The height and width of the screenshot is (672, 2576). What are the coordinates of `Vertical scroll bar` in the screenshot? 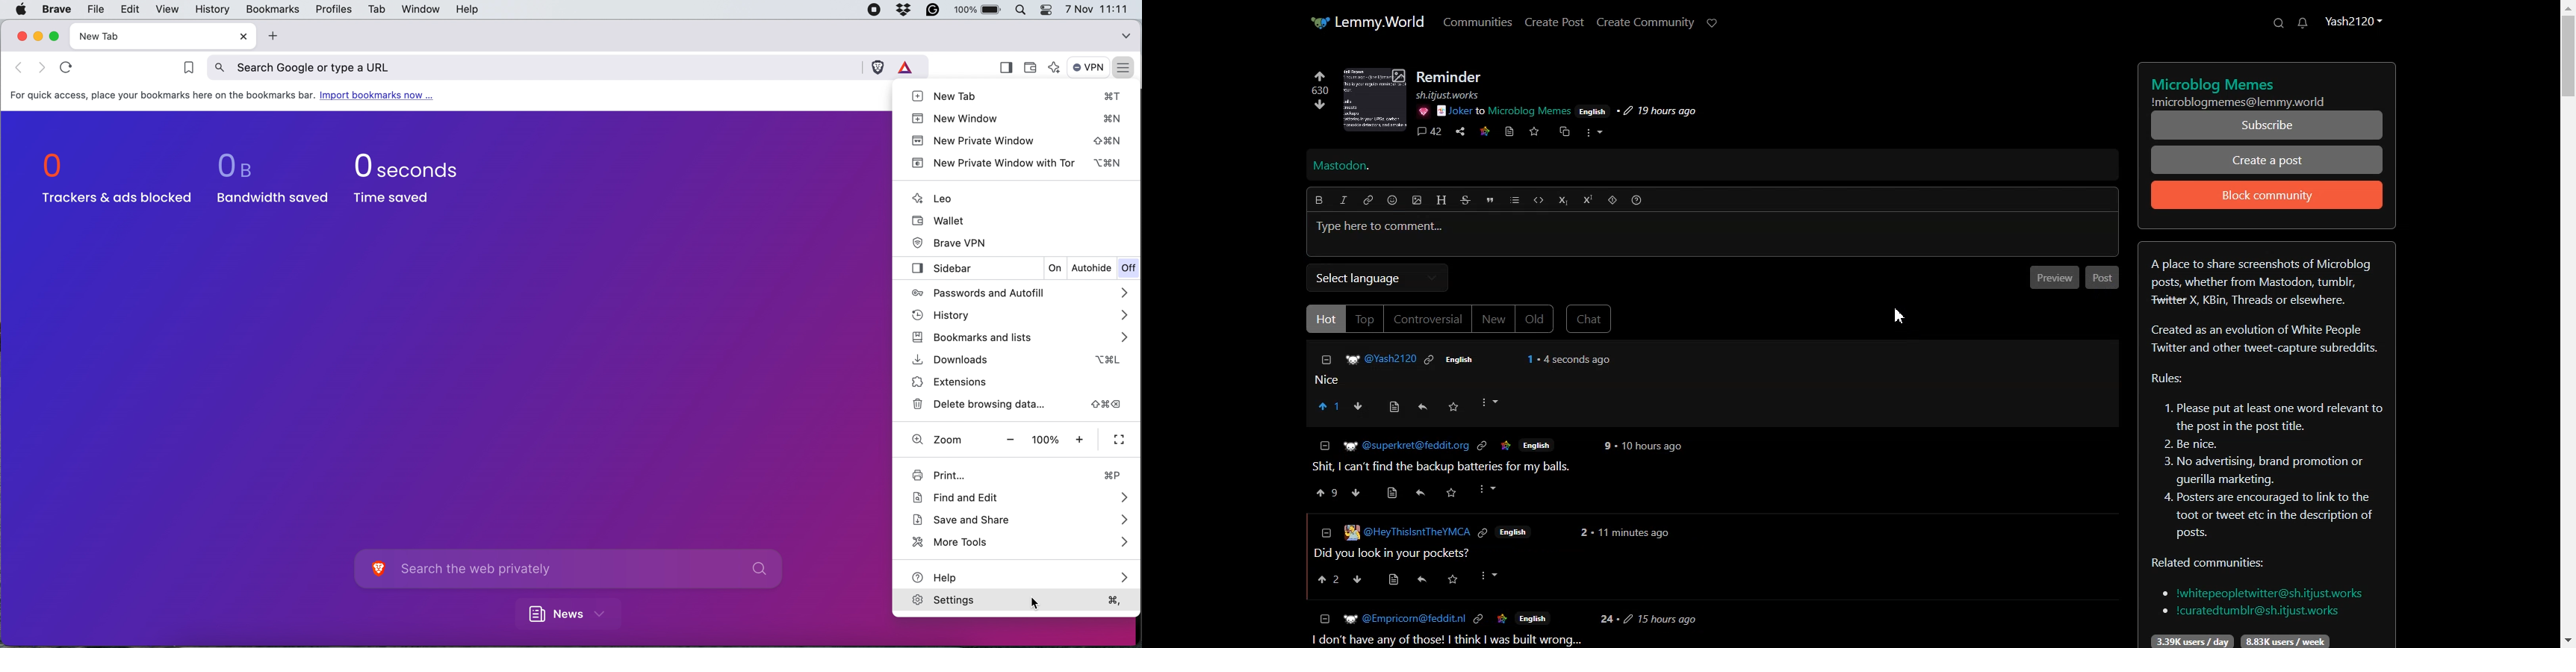 It's located at (2567, 324).